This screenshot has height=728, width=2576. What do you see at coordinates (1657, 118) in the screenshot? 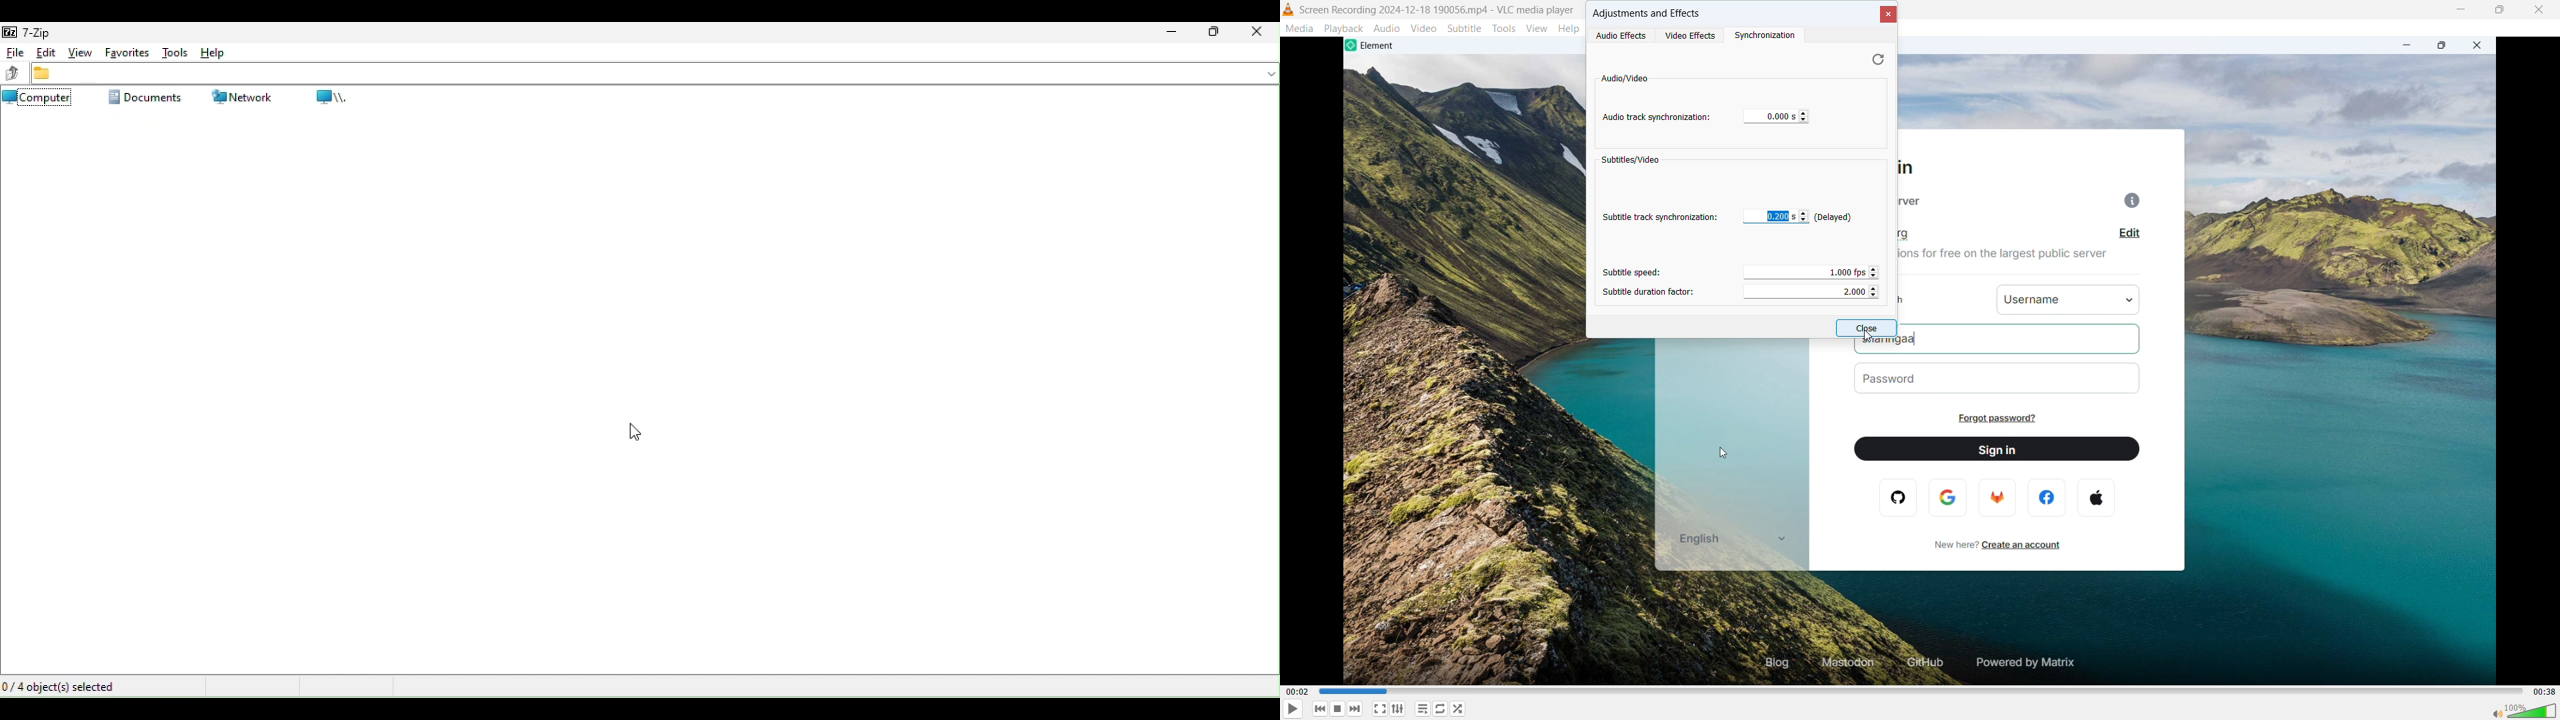
I see `audio track synchronization` at bounding box center [1657, 118].